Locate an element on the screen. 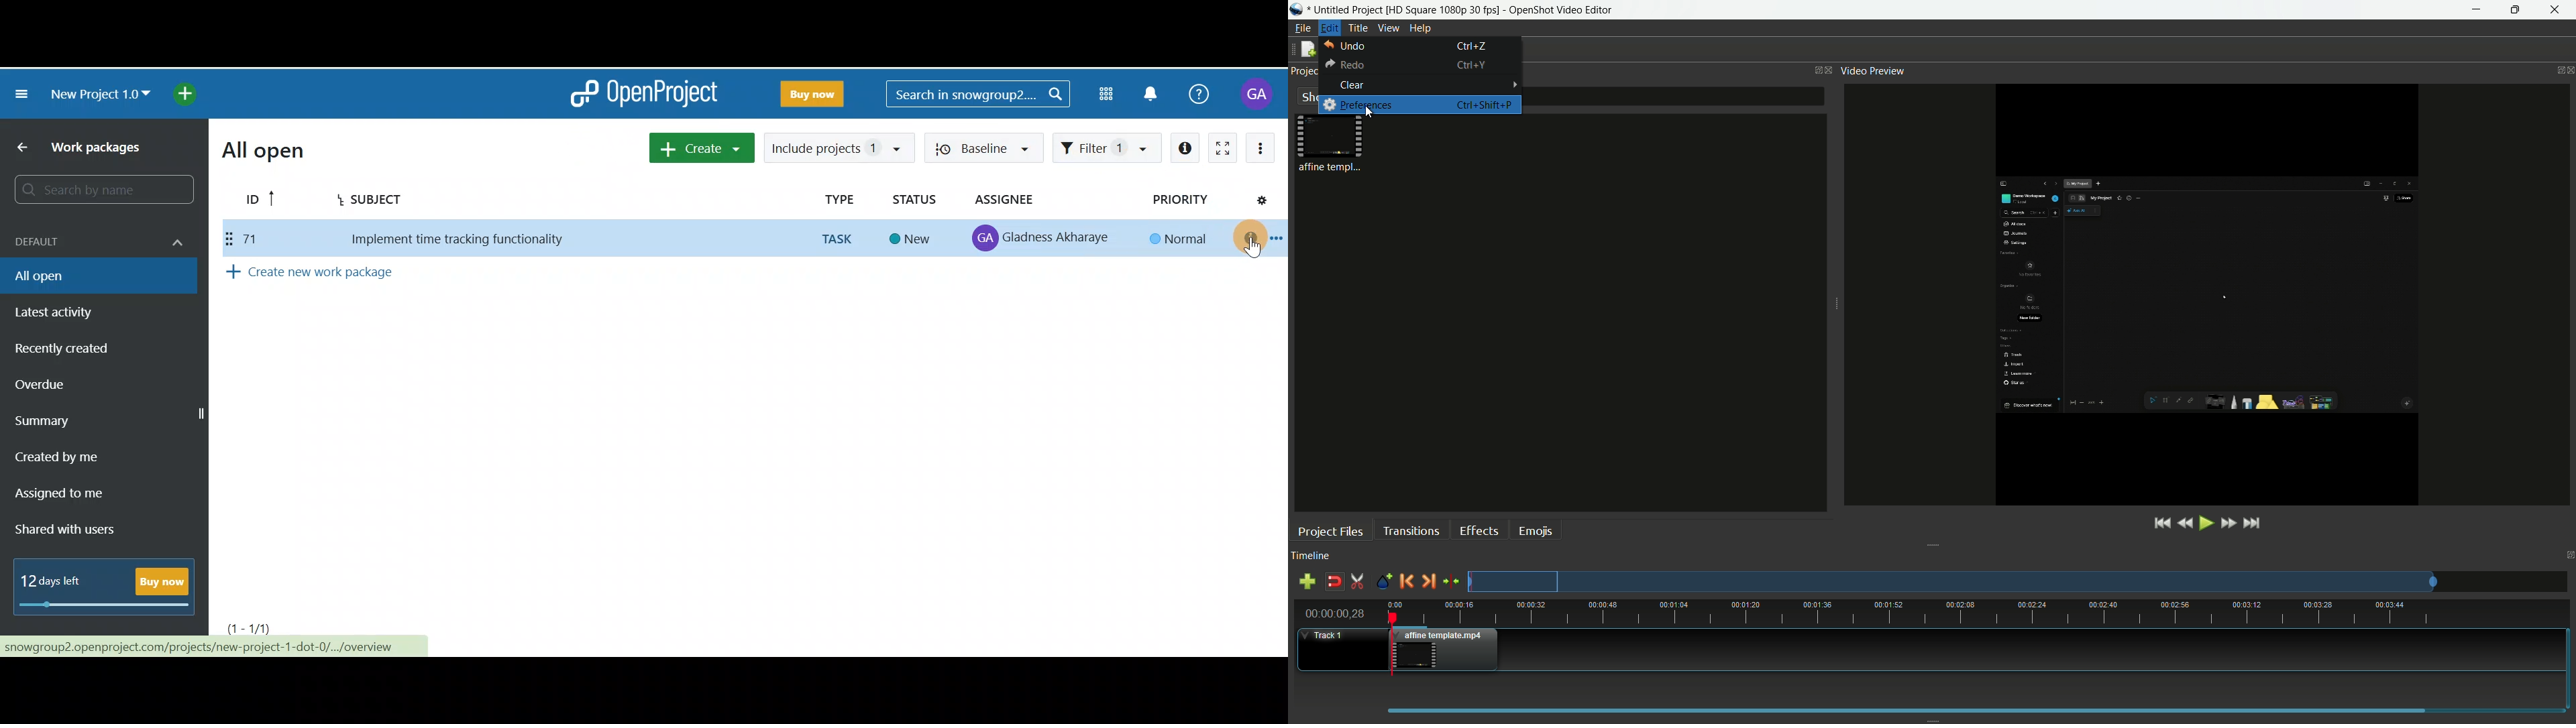 The height and width of the screenshot is (728, 2576). project files is located at coordinates (1331, 531).